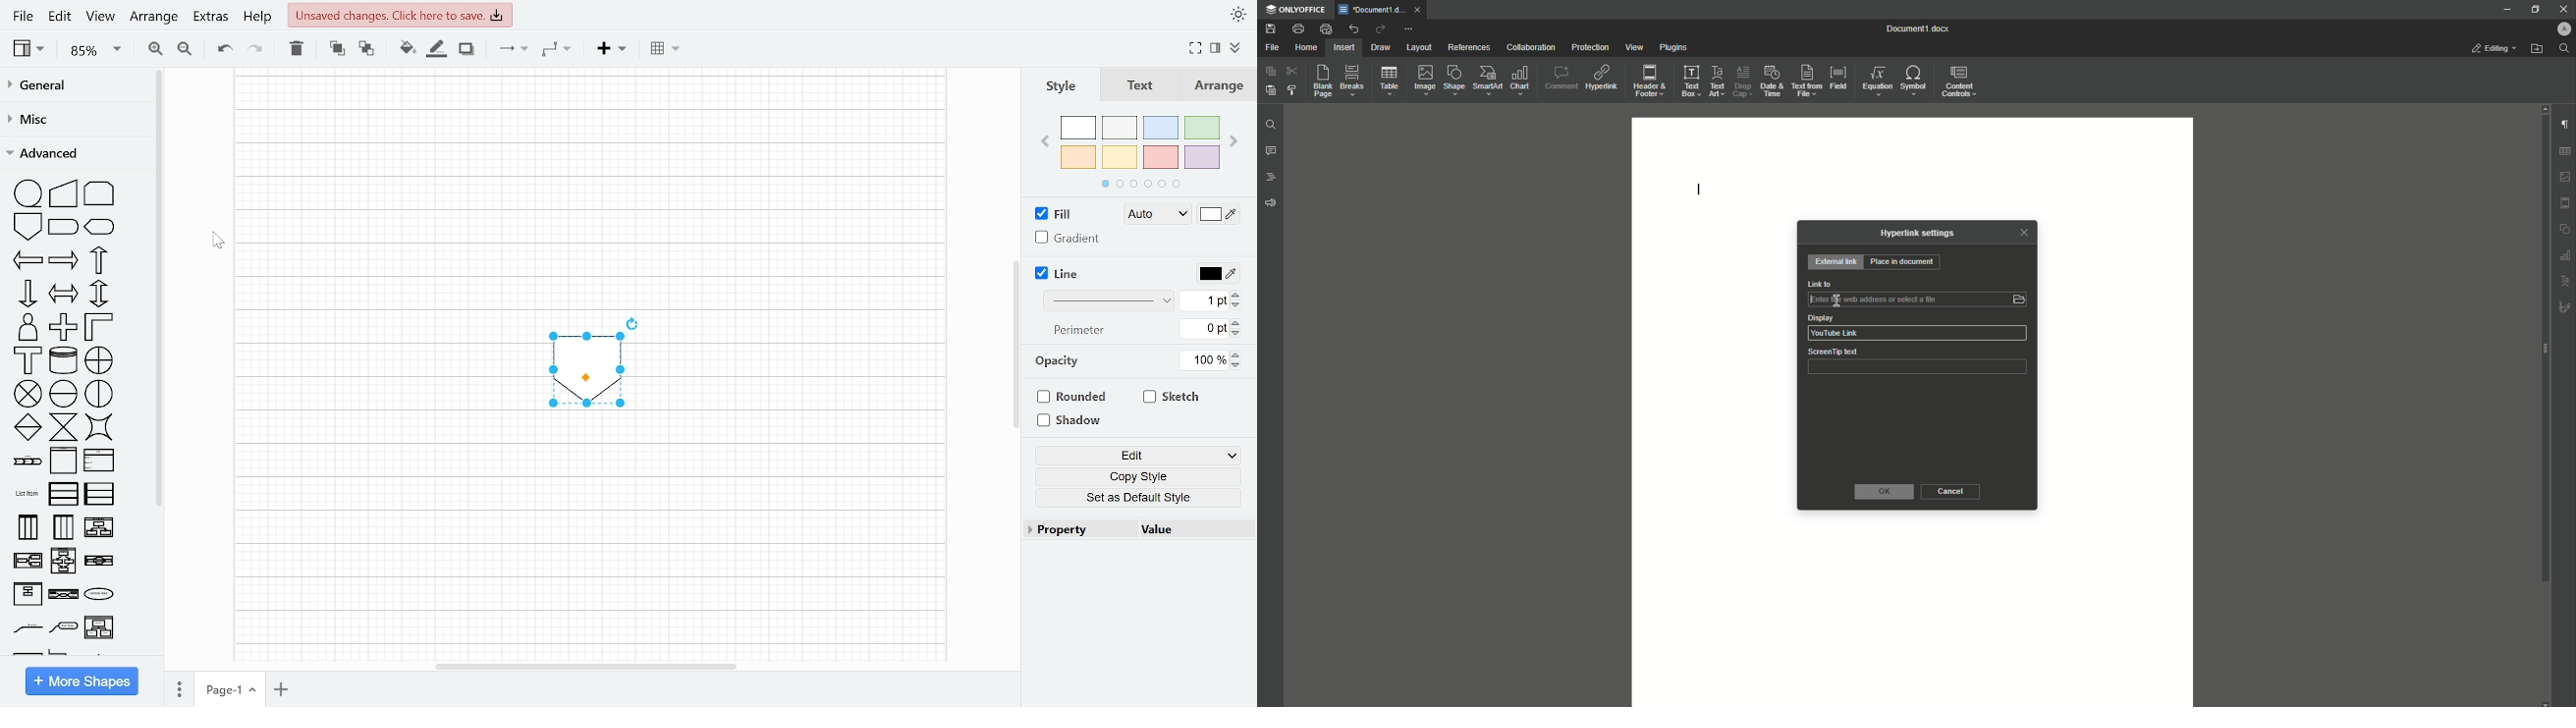 The height and width of the screenshot is (728, 2576). What do you see at coordinates (1962, 81) in the screenshot?
I see `Content Controls` at bounding box center [1962, 81].